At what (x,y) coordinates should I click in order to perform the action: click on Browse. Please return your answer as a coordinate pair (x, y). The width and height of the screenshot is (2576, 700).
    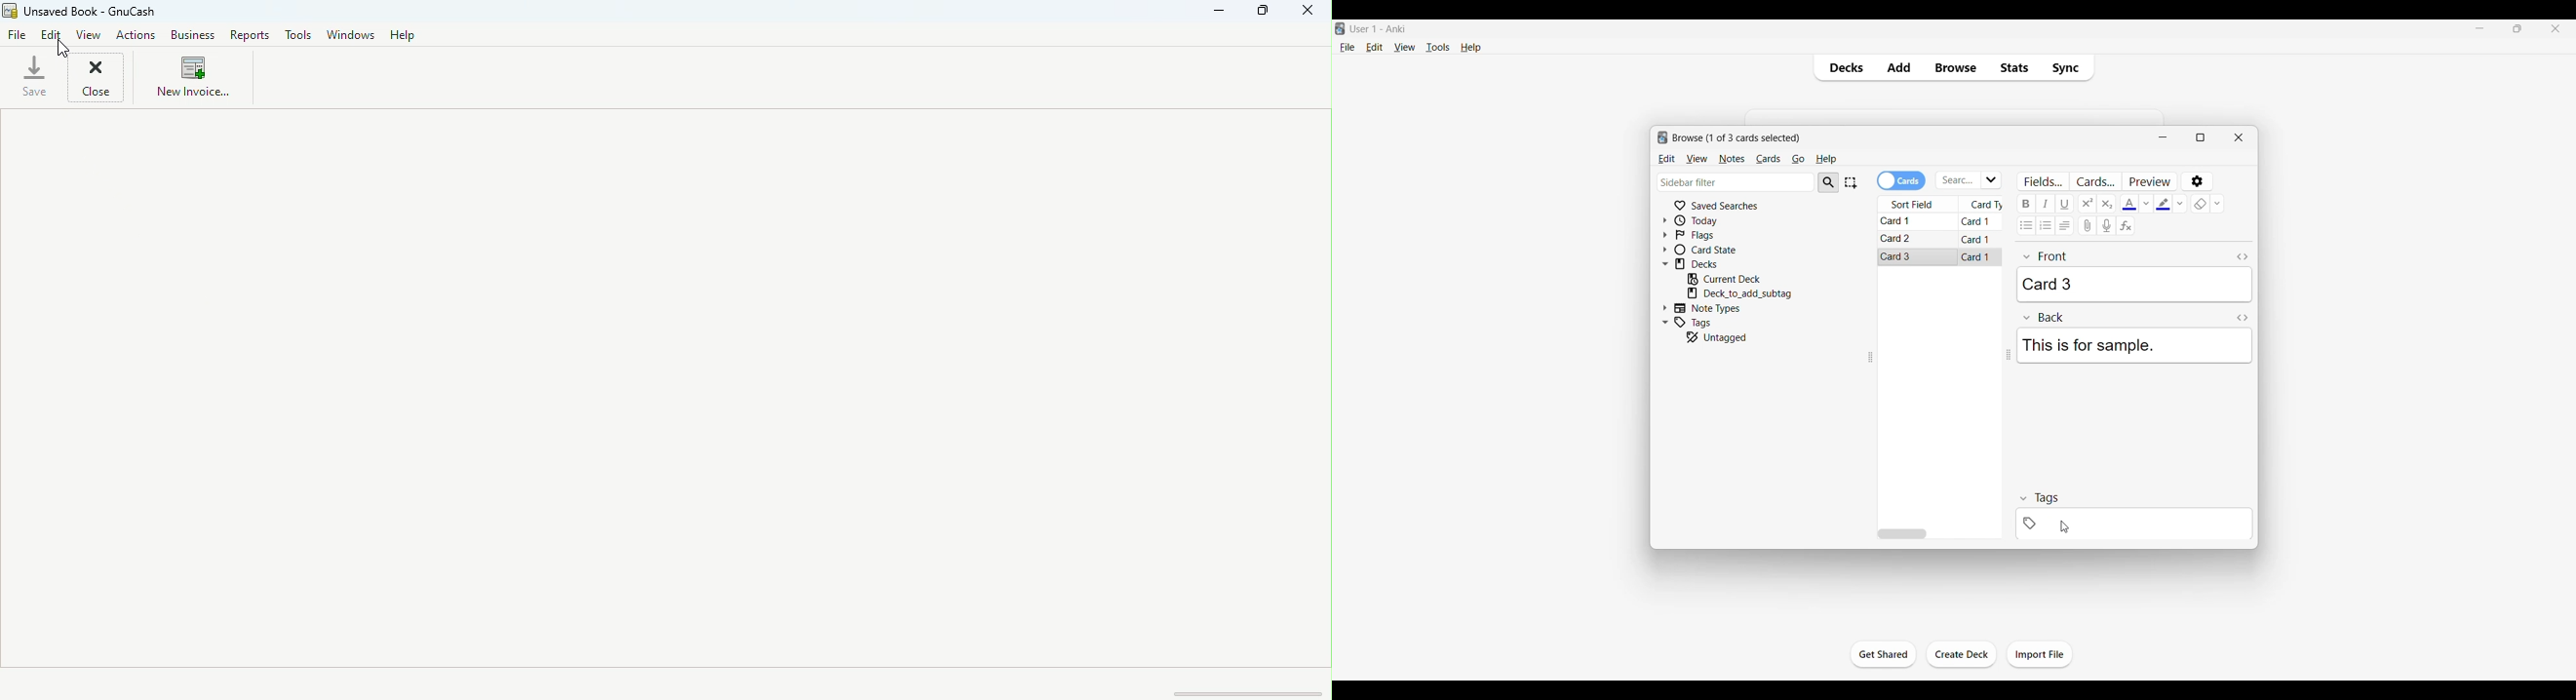
    Looking at the image, I should click on (1955, 67).